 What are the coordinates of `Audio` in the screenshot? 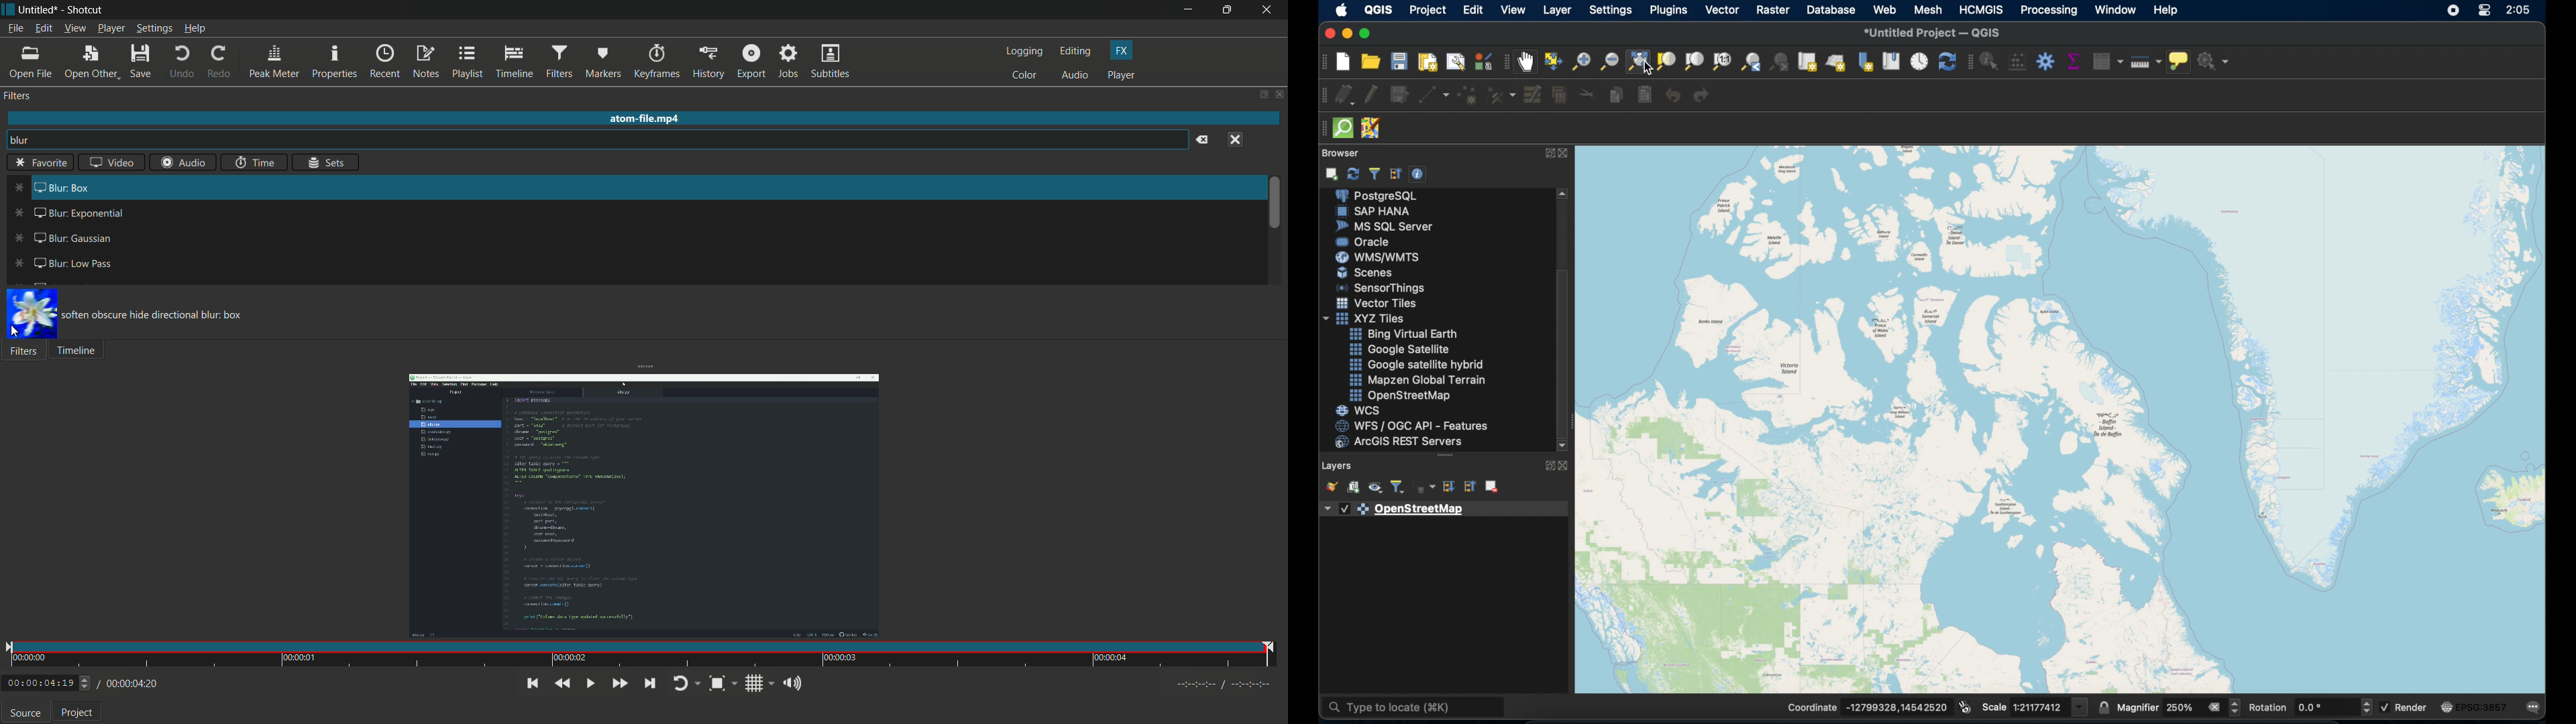 It's located at (180, 164).